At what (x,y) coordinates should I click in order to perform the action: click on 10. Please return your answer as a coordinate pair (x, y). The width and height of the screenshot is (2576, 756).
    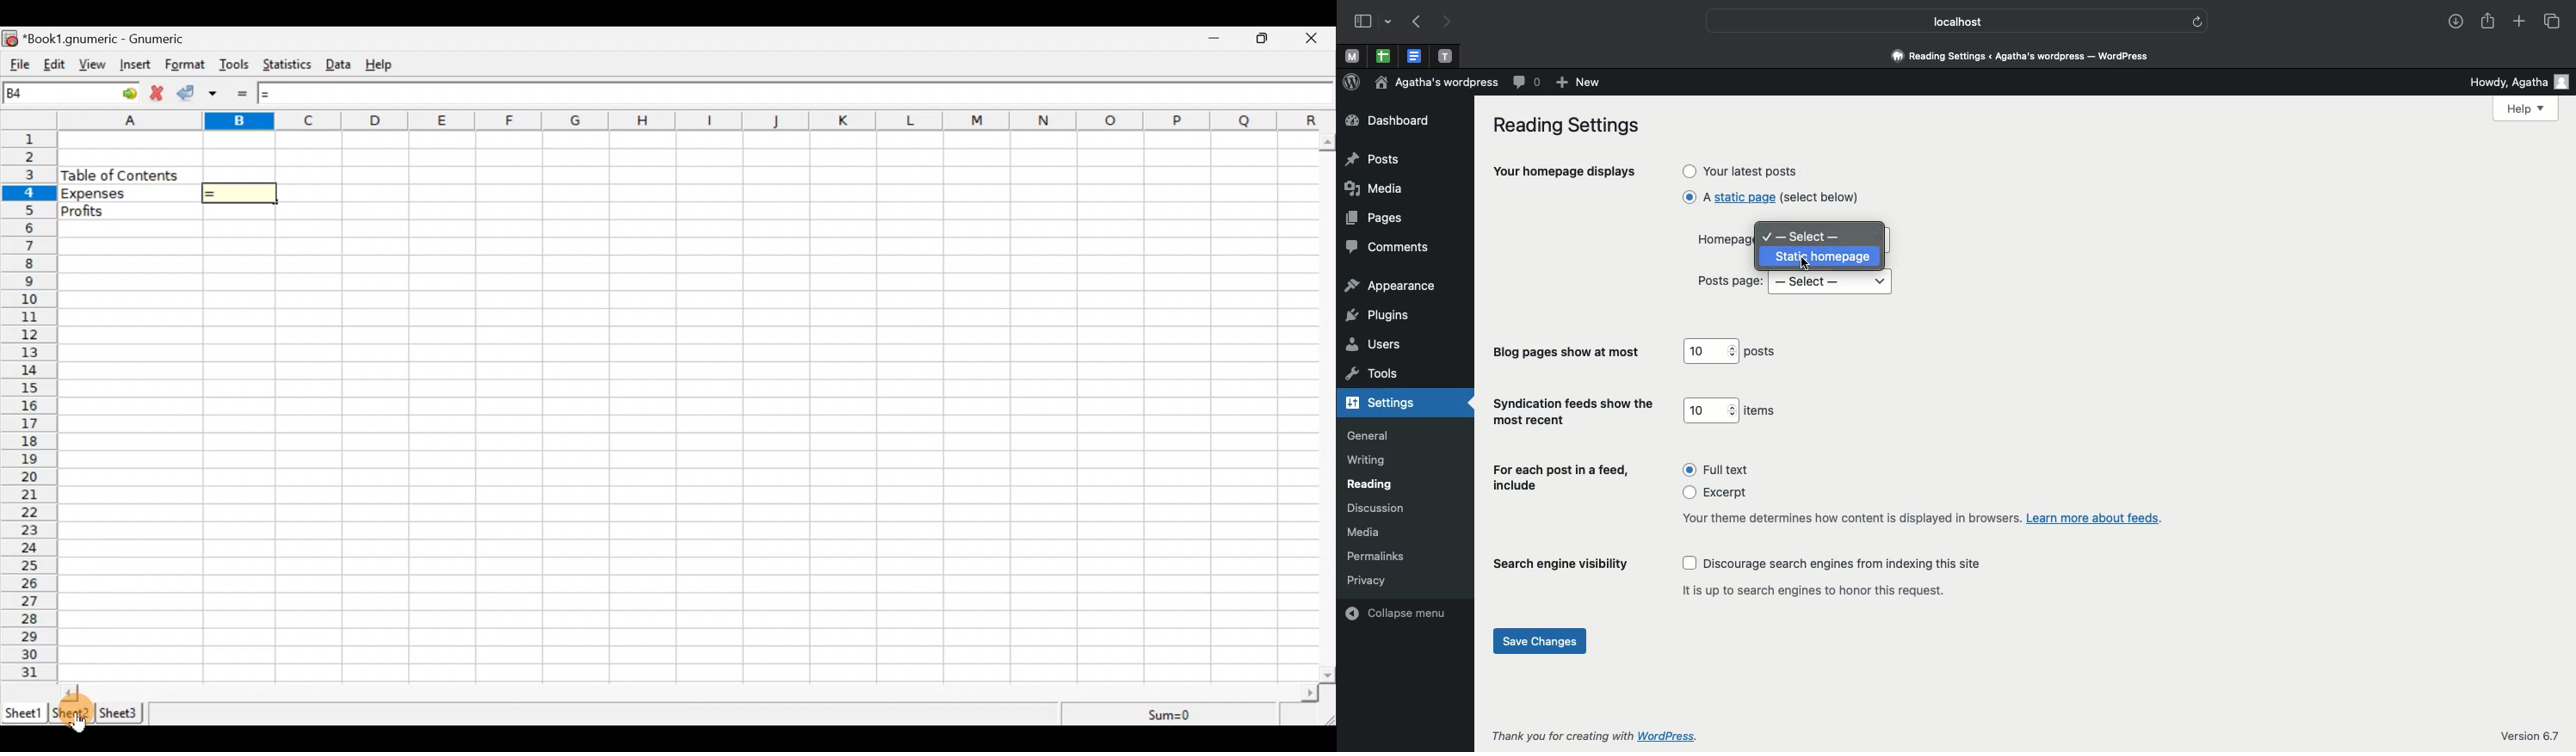
    Looking at the image, I should click on (1710, 351).